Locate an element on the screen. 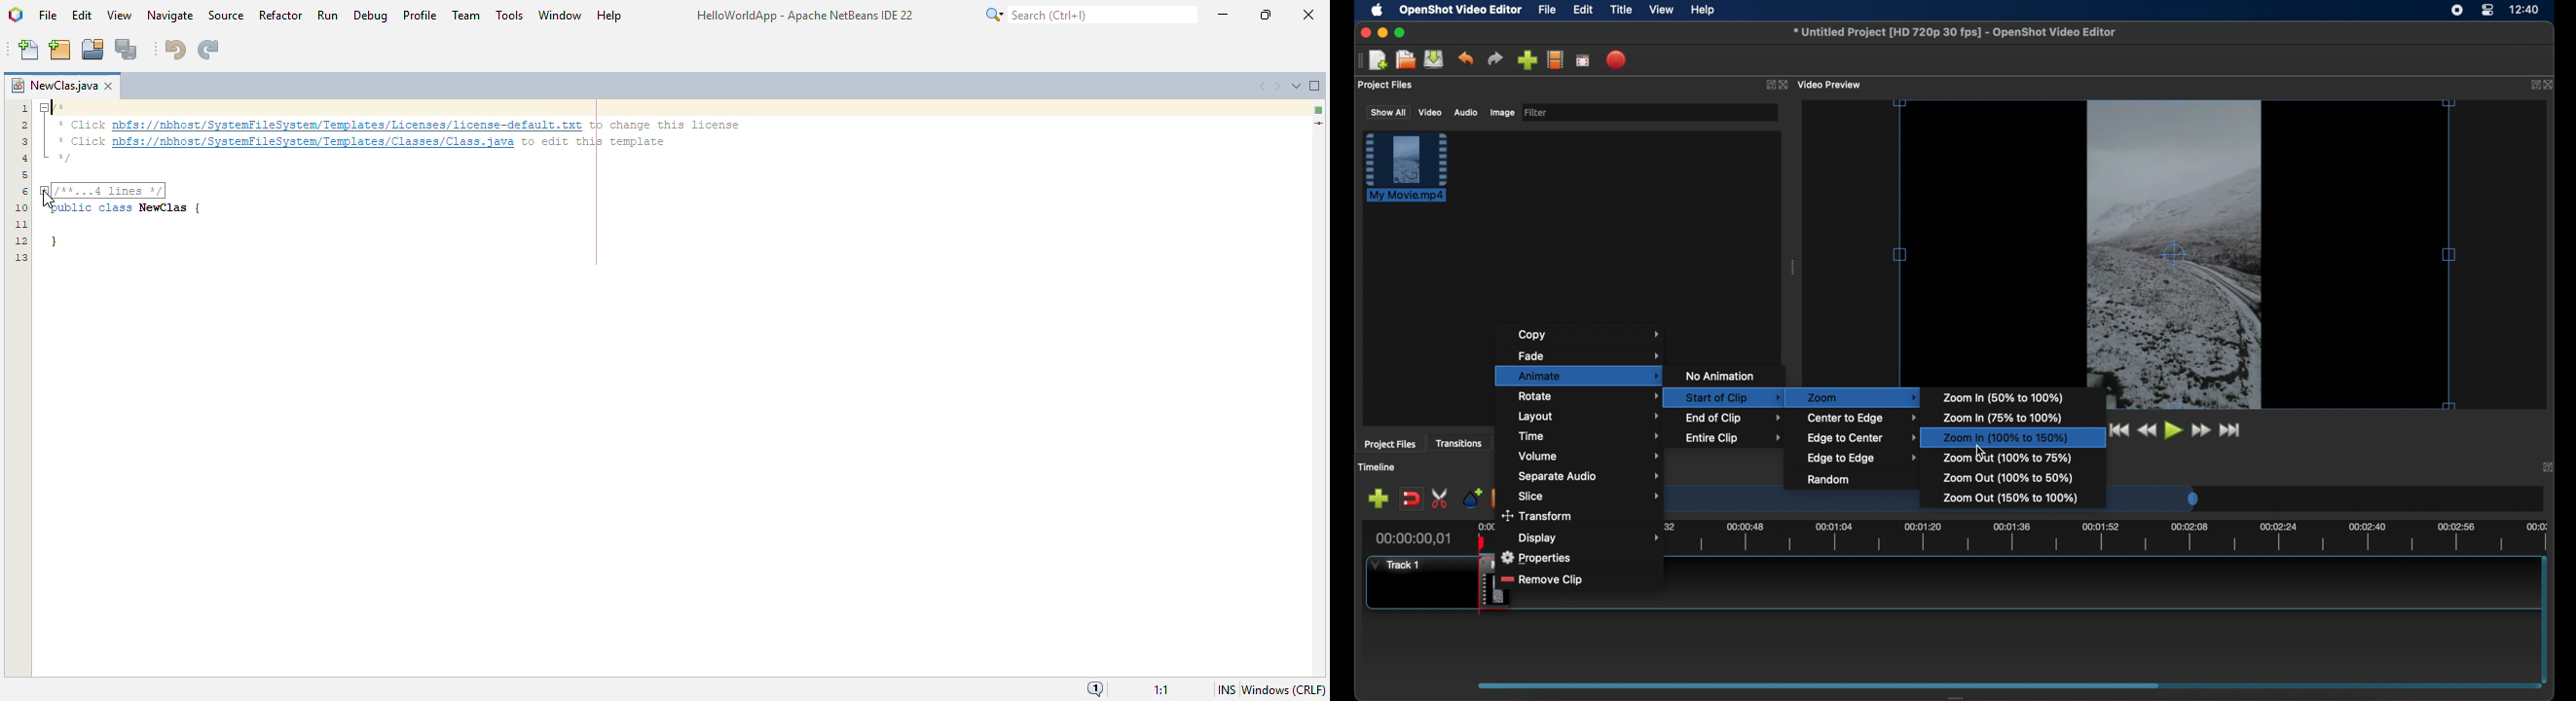 The image size is (2576, 728). drag handle is located at coordinates (1358, 60).